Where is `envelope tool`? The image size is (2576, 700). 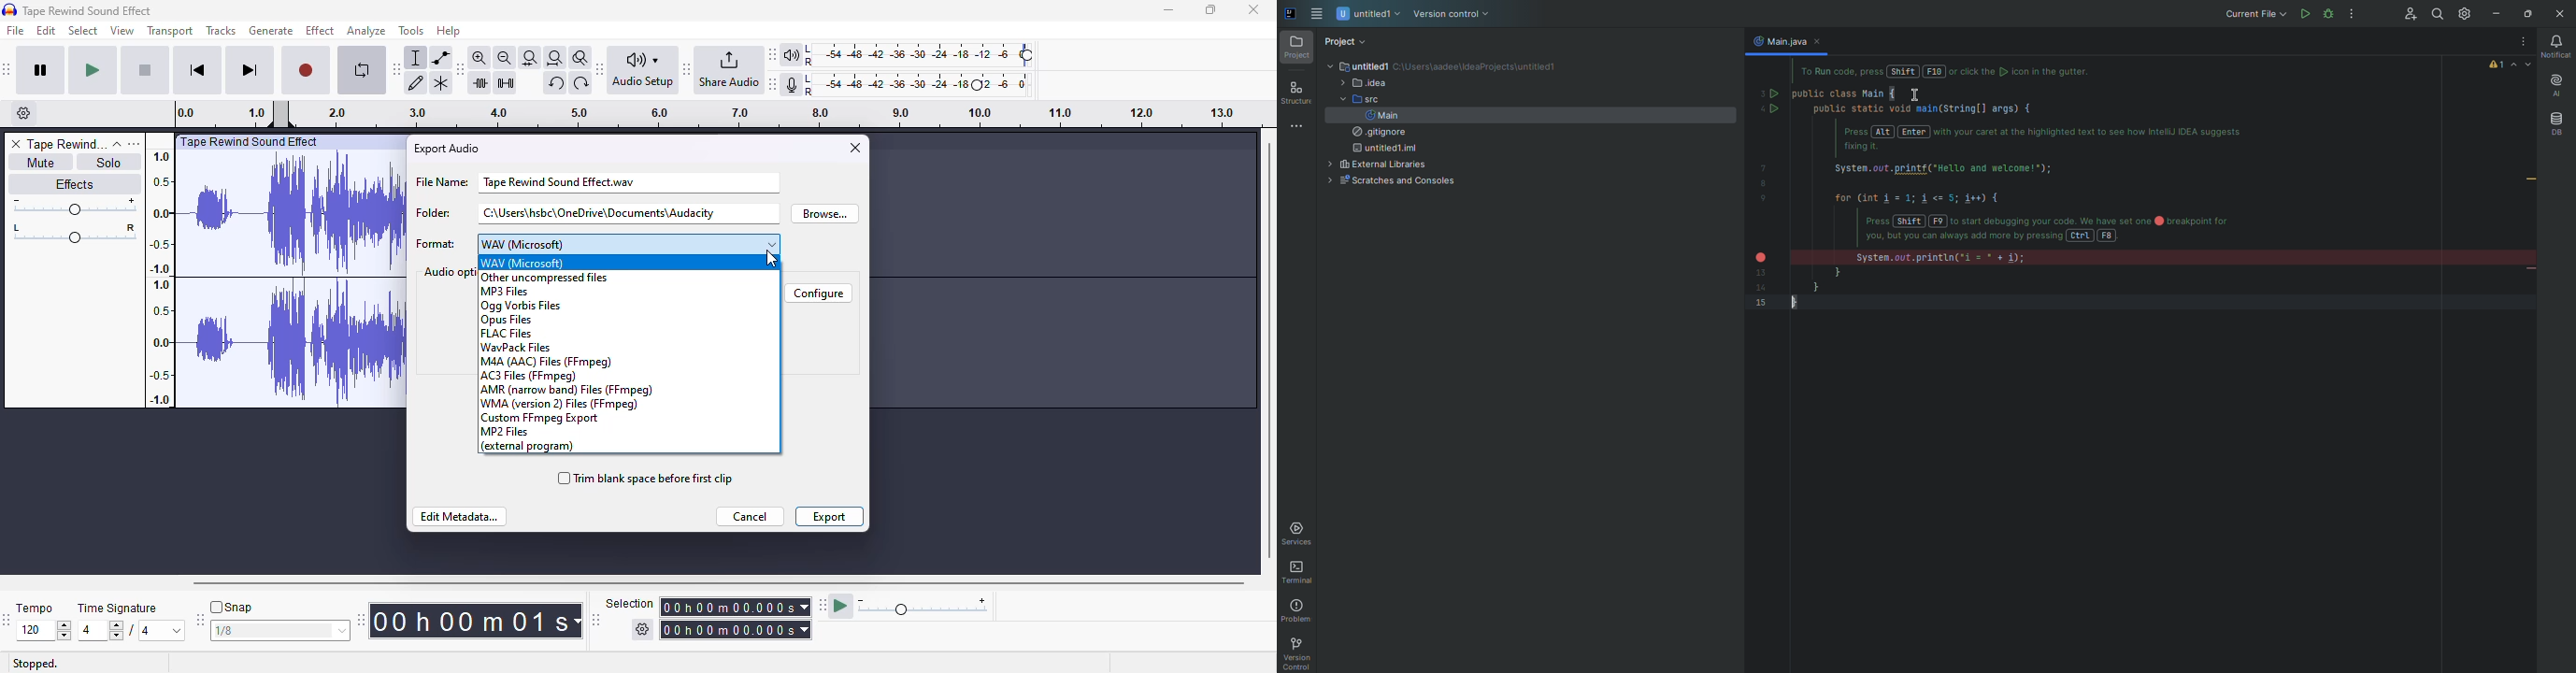 envelope tool is located at coordinates (442, 57).